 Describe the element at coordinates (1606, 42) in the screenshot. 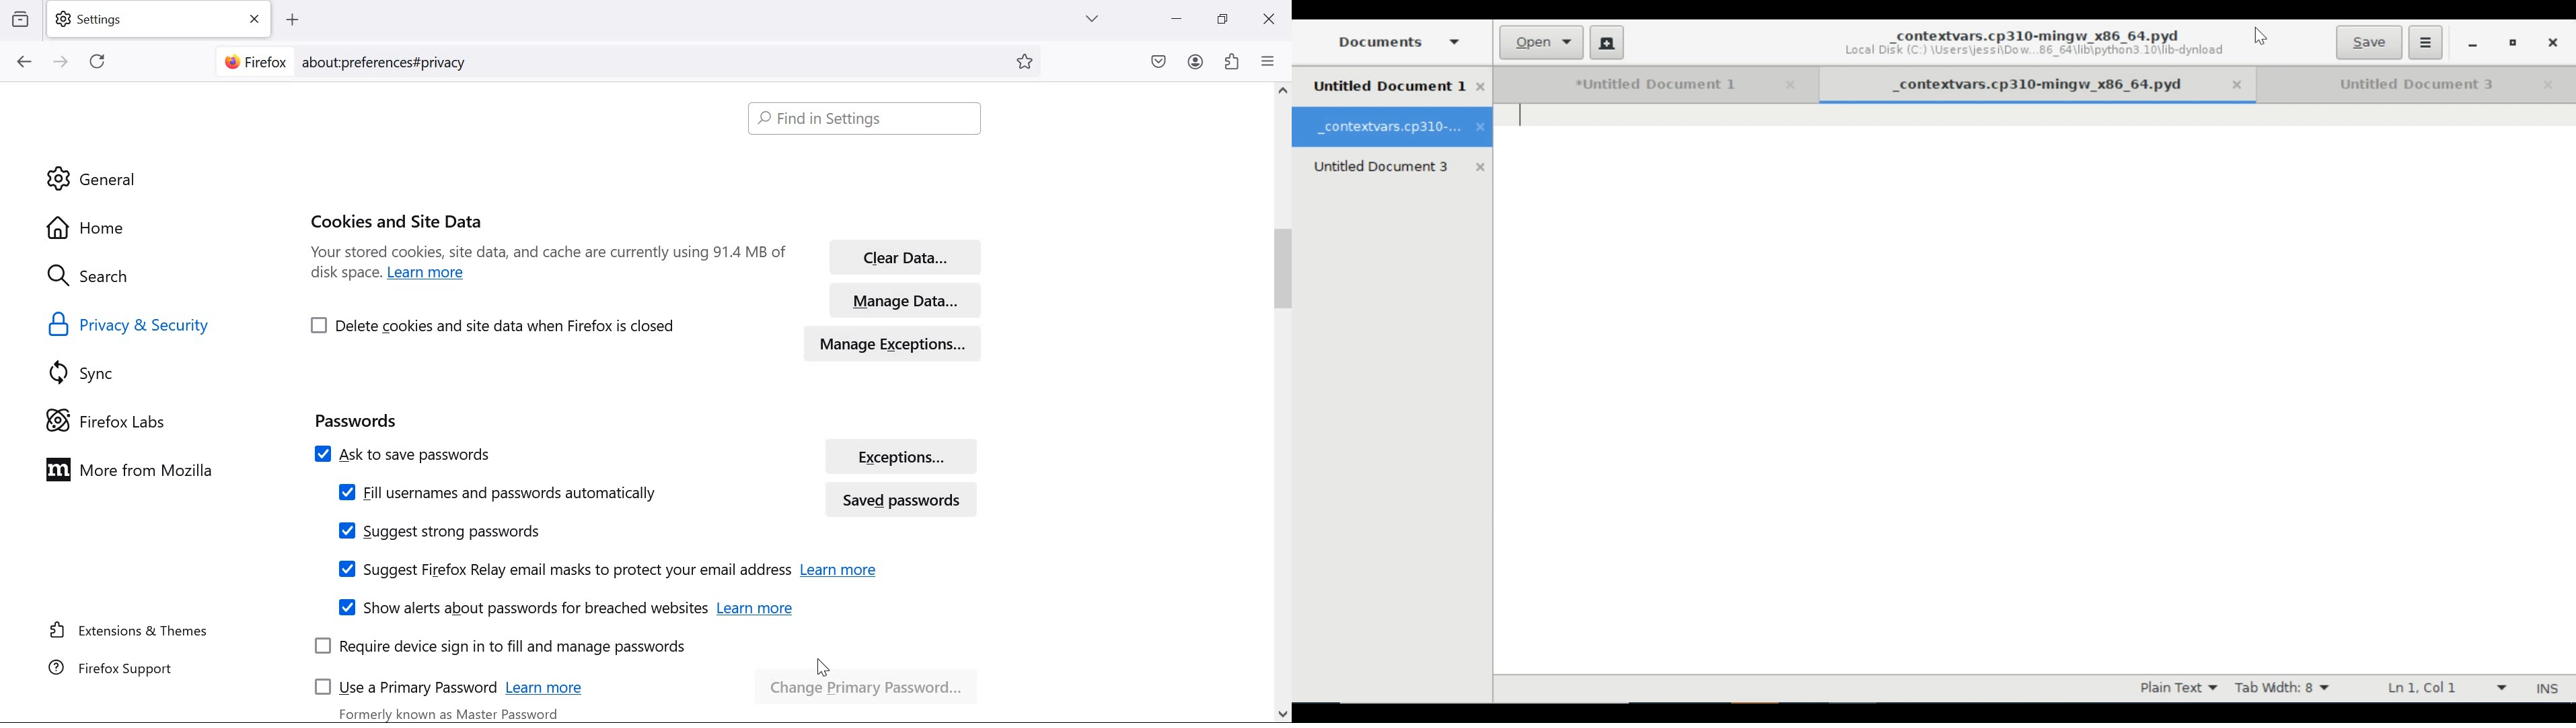

I see `New File` at that location.